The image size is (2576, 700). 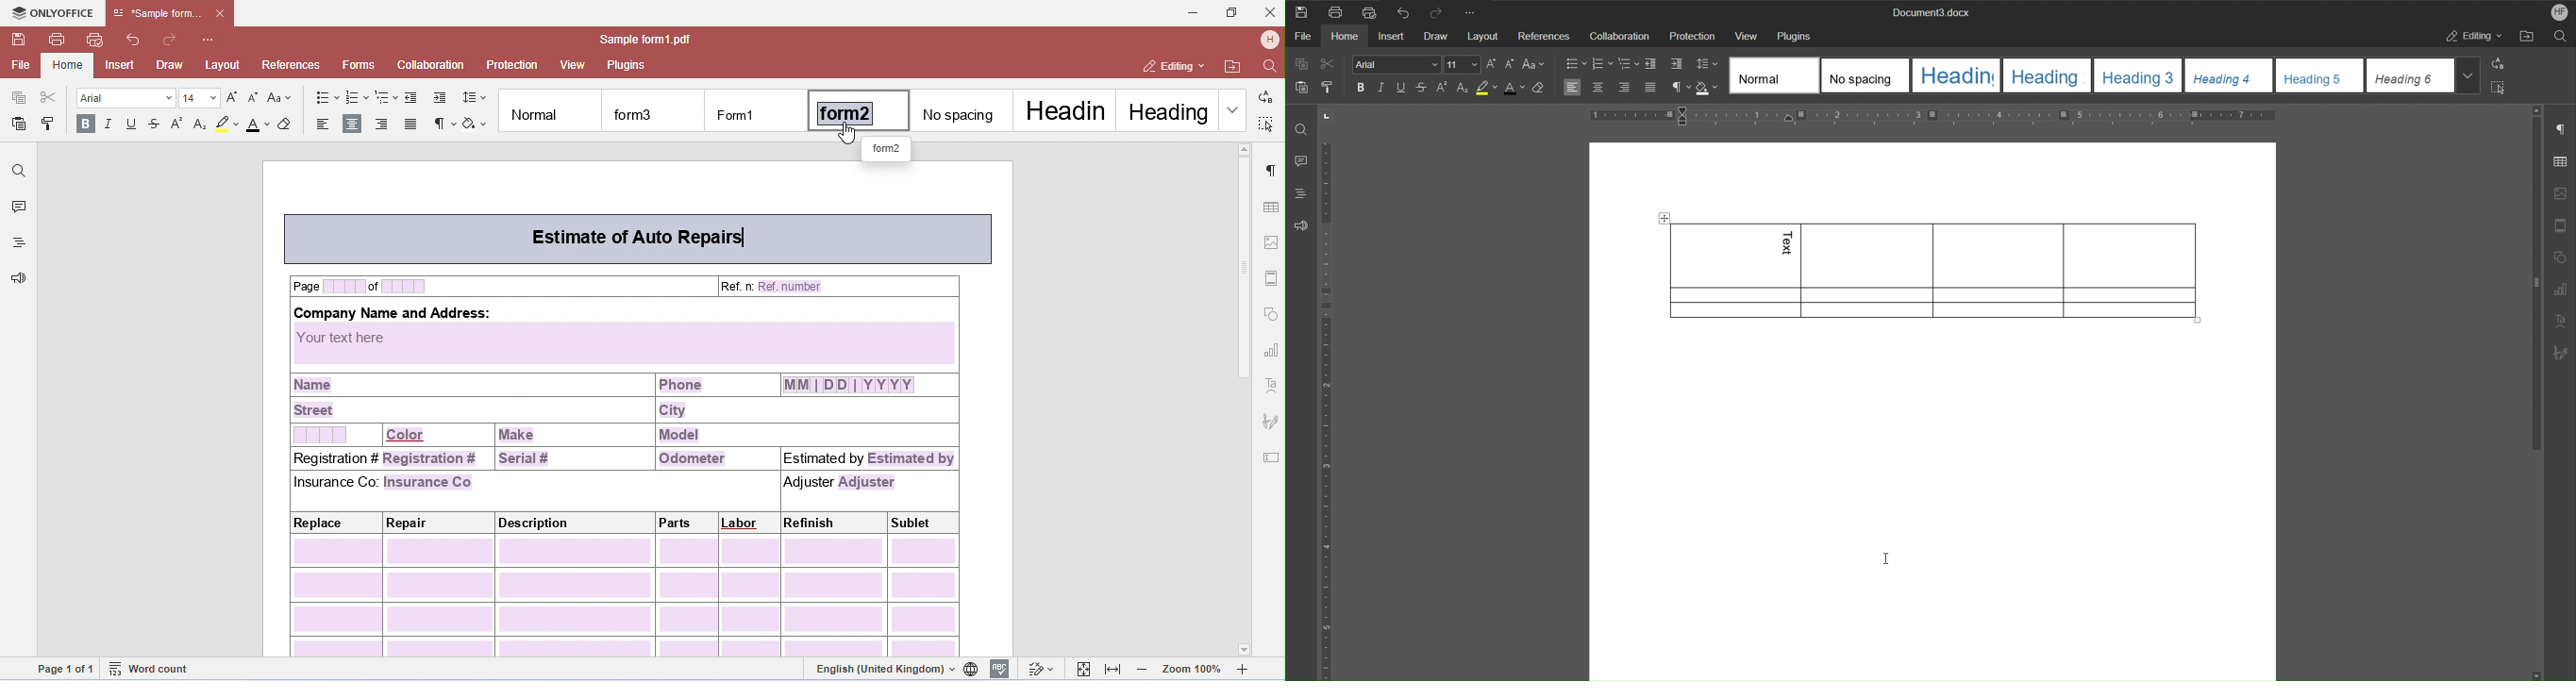 What do you see at coordinates (1932, 11) in the screenshot?
I see `Document3.docx` at bounding box center [1932, 11].